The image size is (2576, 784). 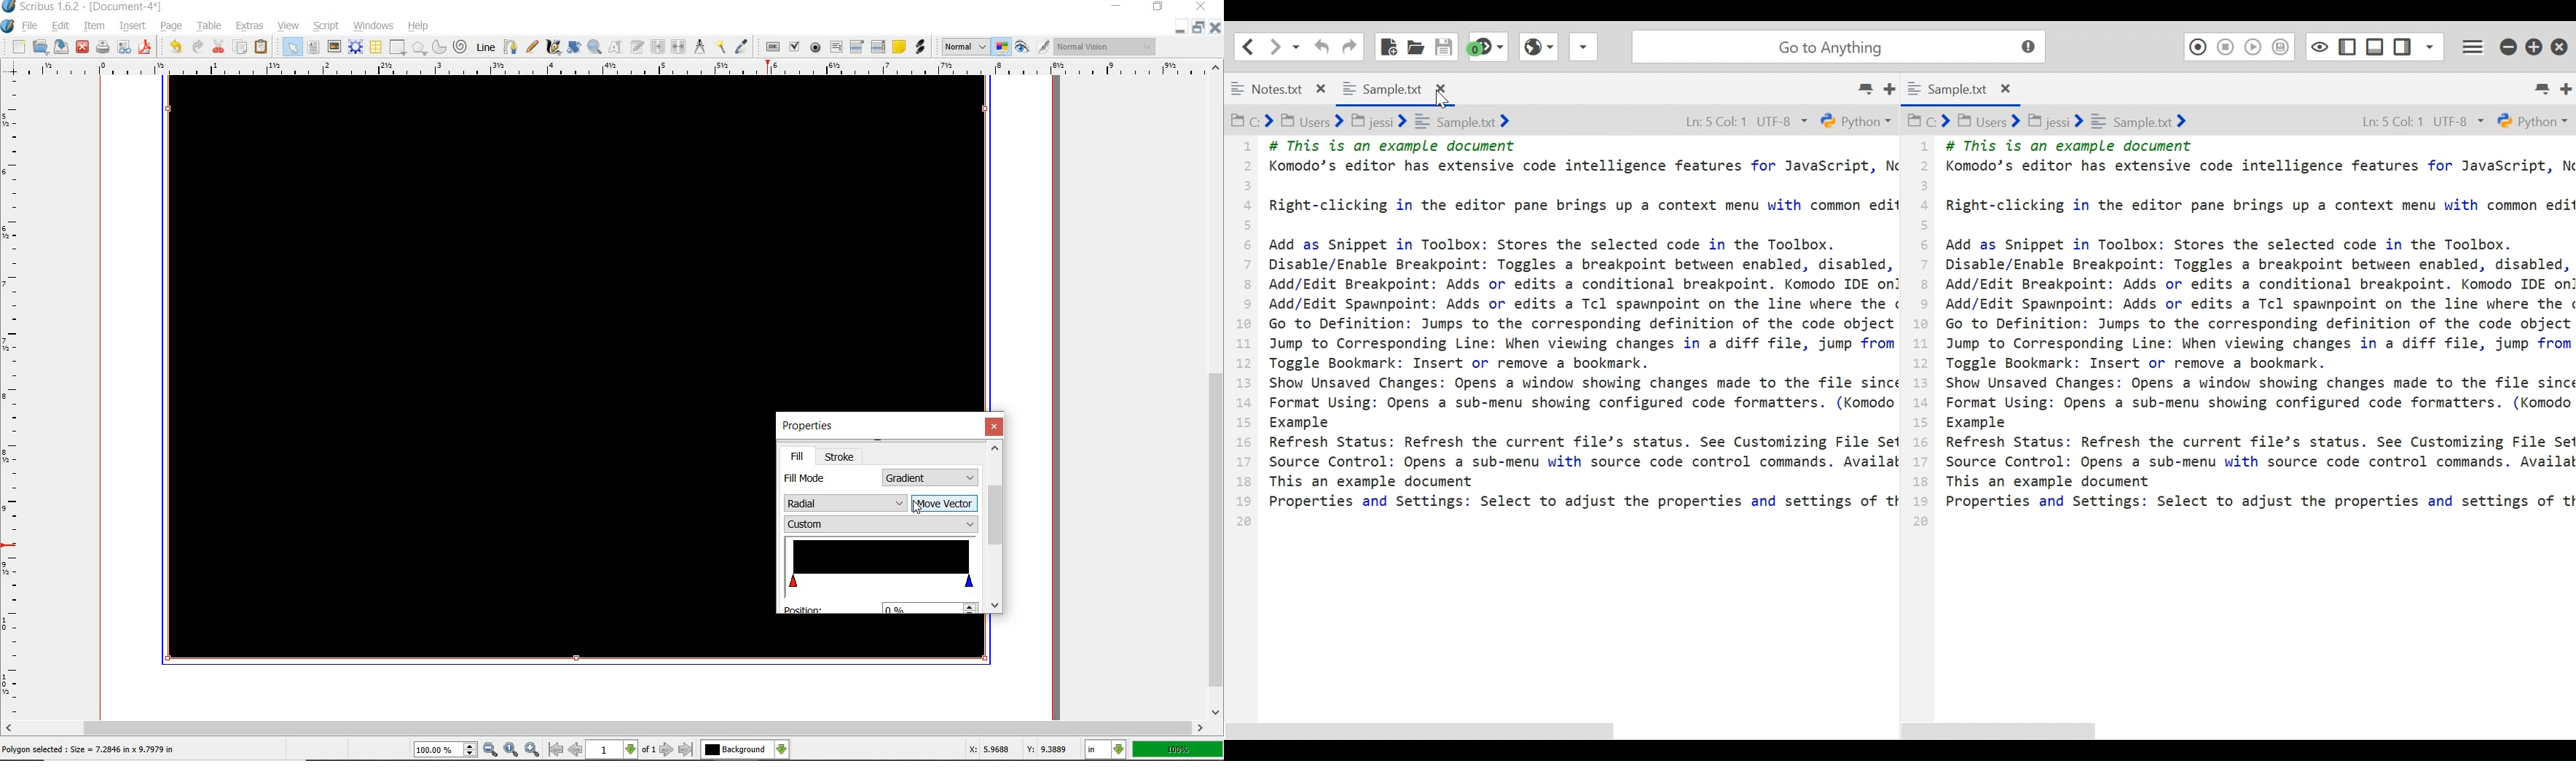 I want to click on 100%, so click(x=1177, y=749).